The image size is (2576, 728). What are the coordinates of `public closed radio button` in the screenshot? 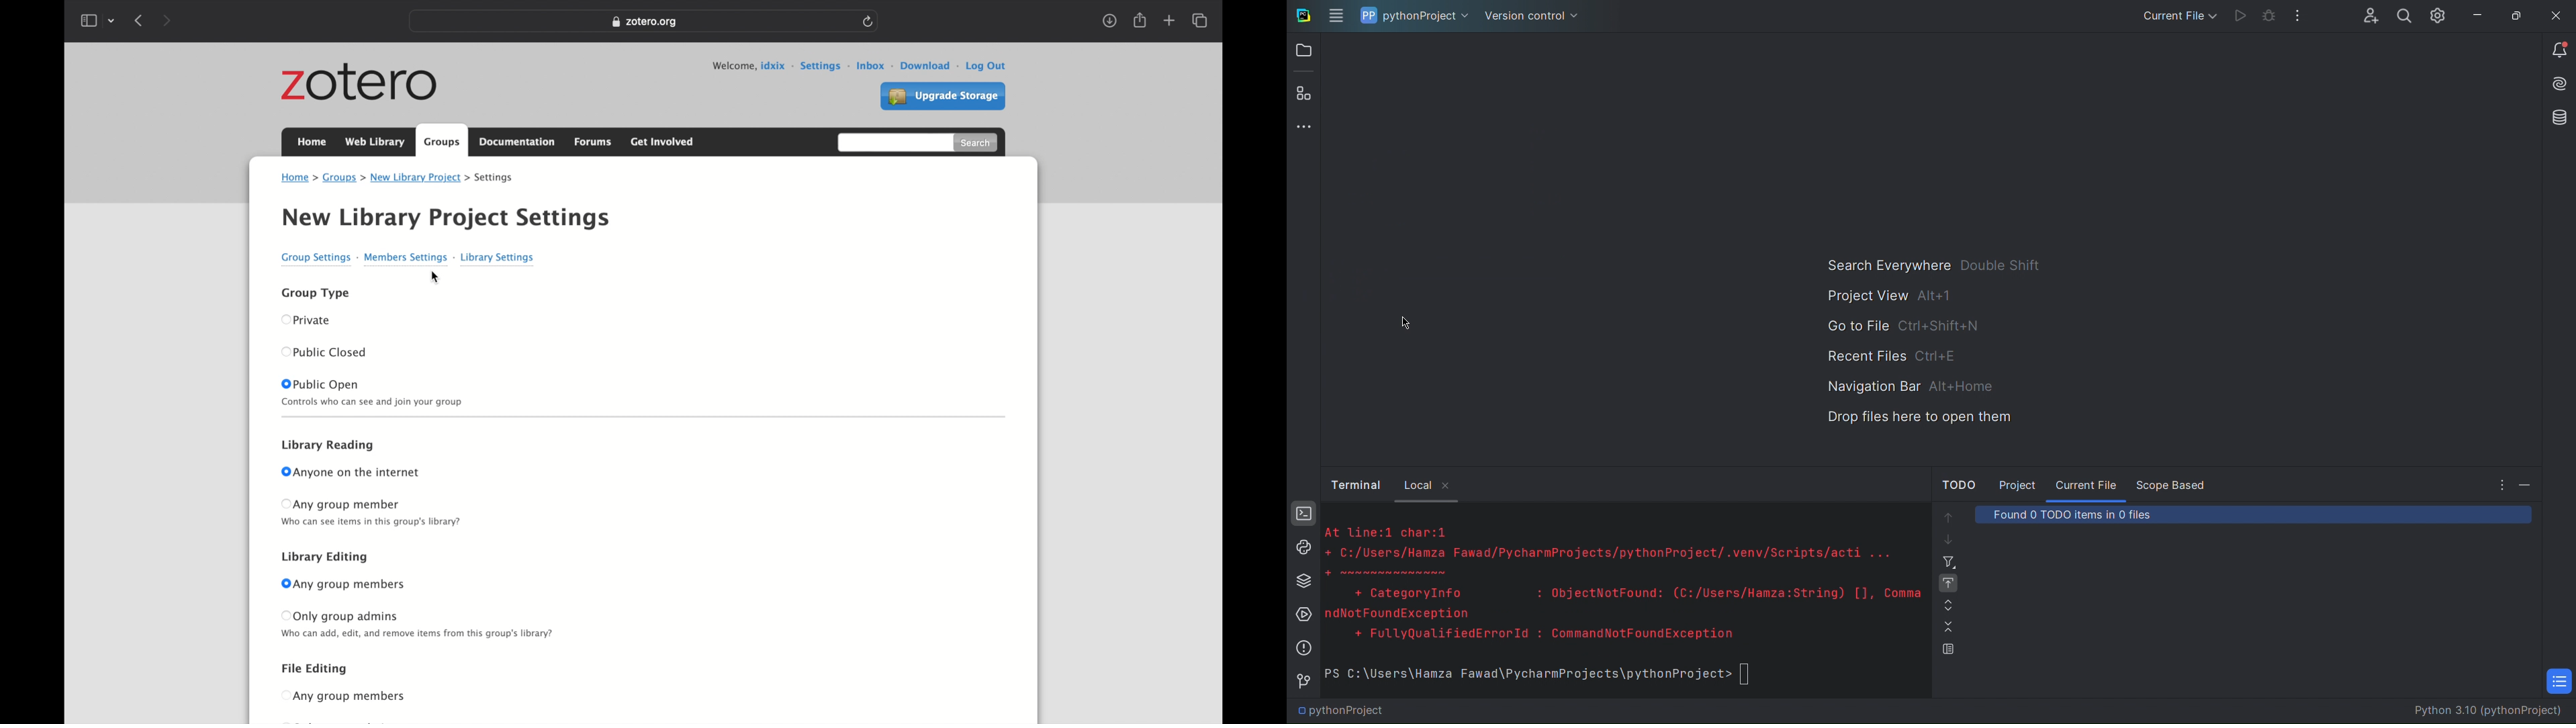 It's located at (332, 353).